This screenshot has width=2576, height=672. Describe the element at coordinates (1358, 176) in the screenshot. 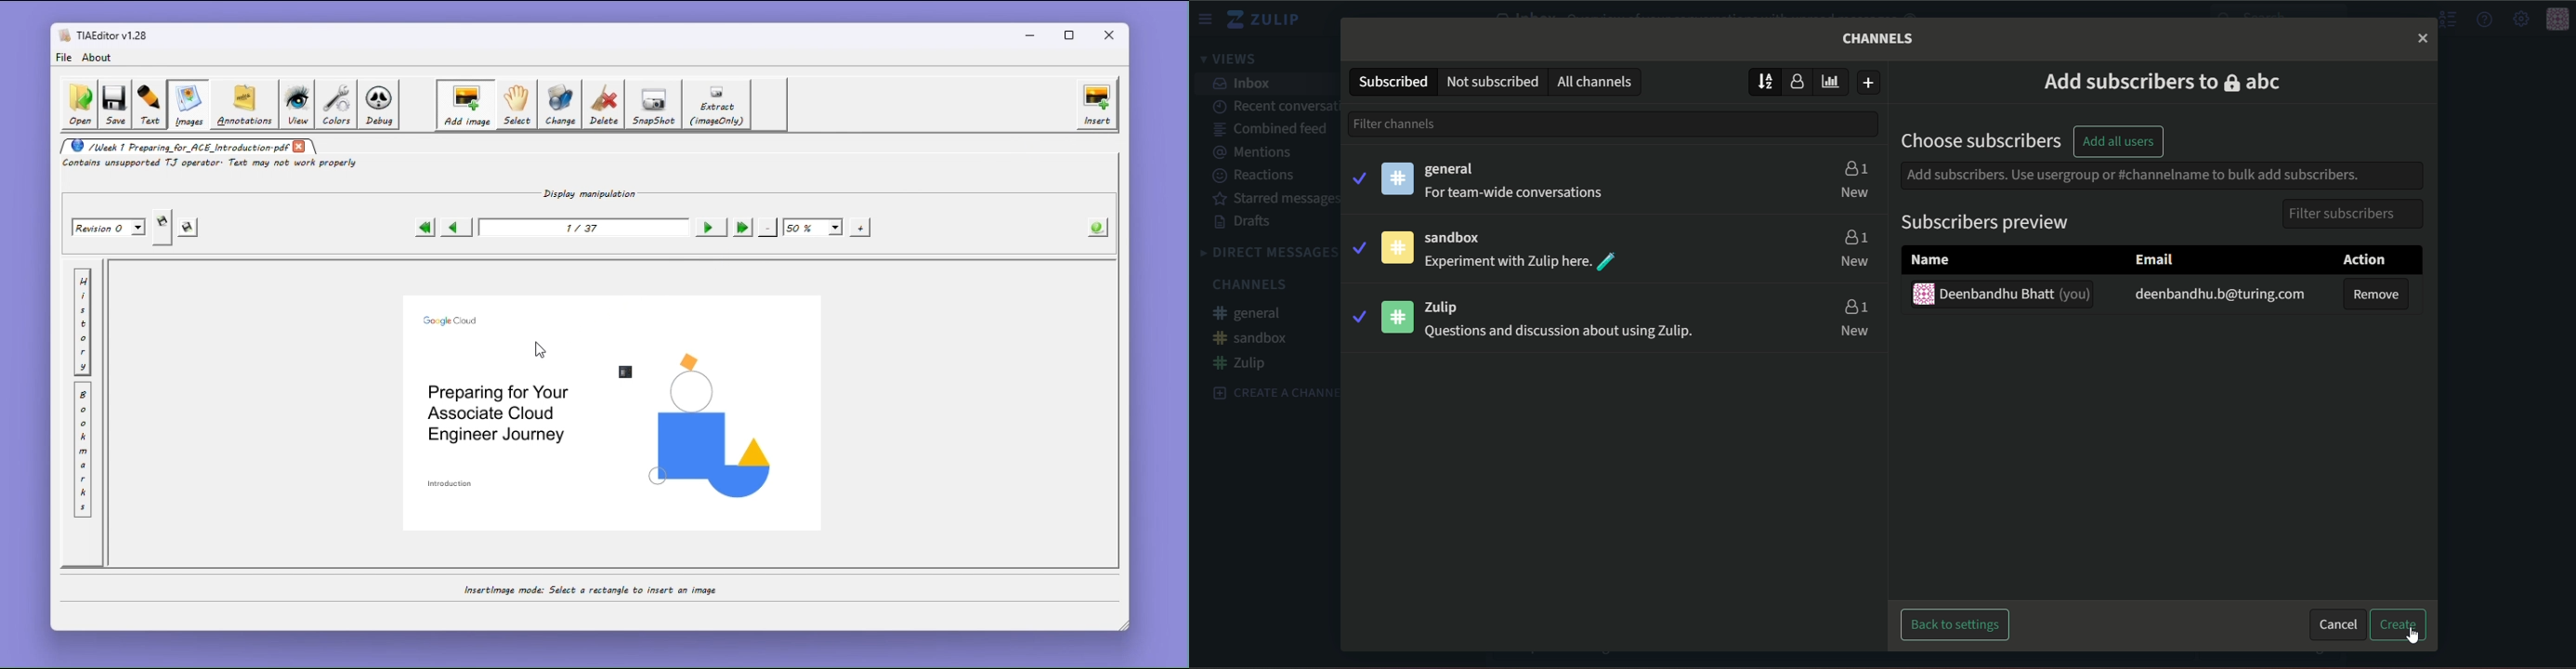

I see `tick` at that location.